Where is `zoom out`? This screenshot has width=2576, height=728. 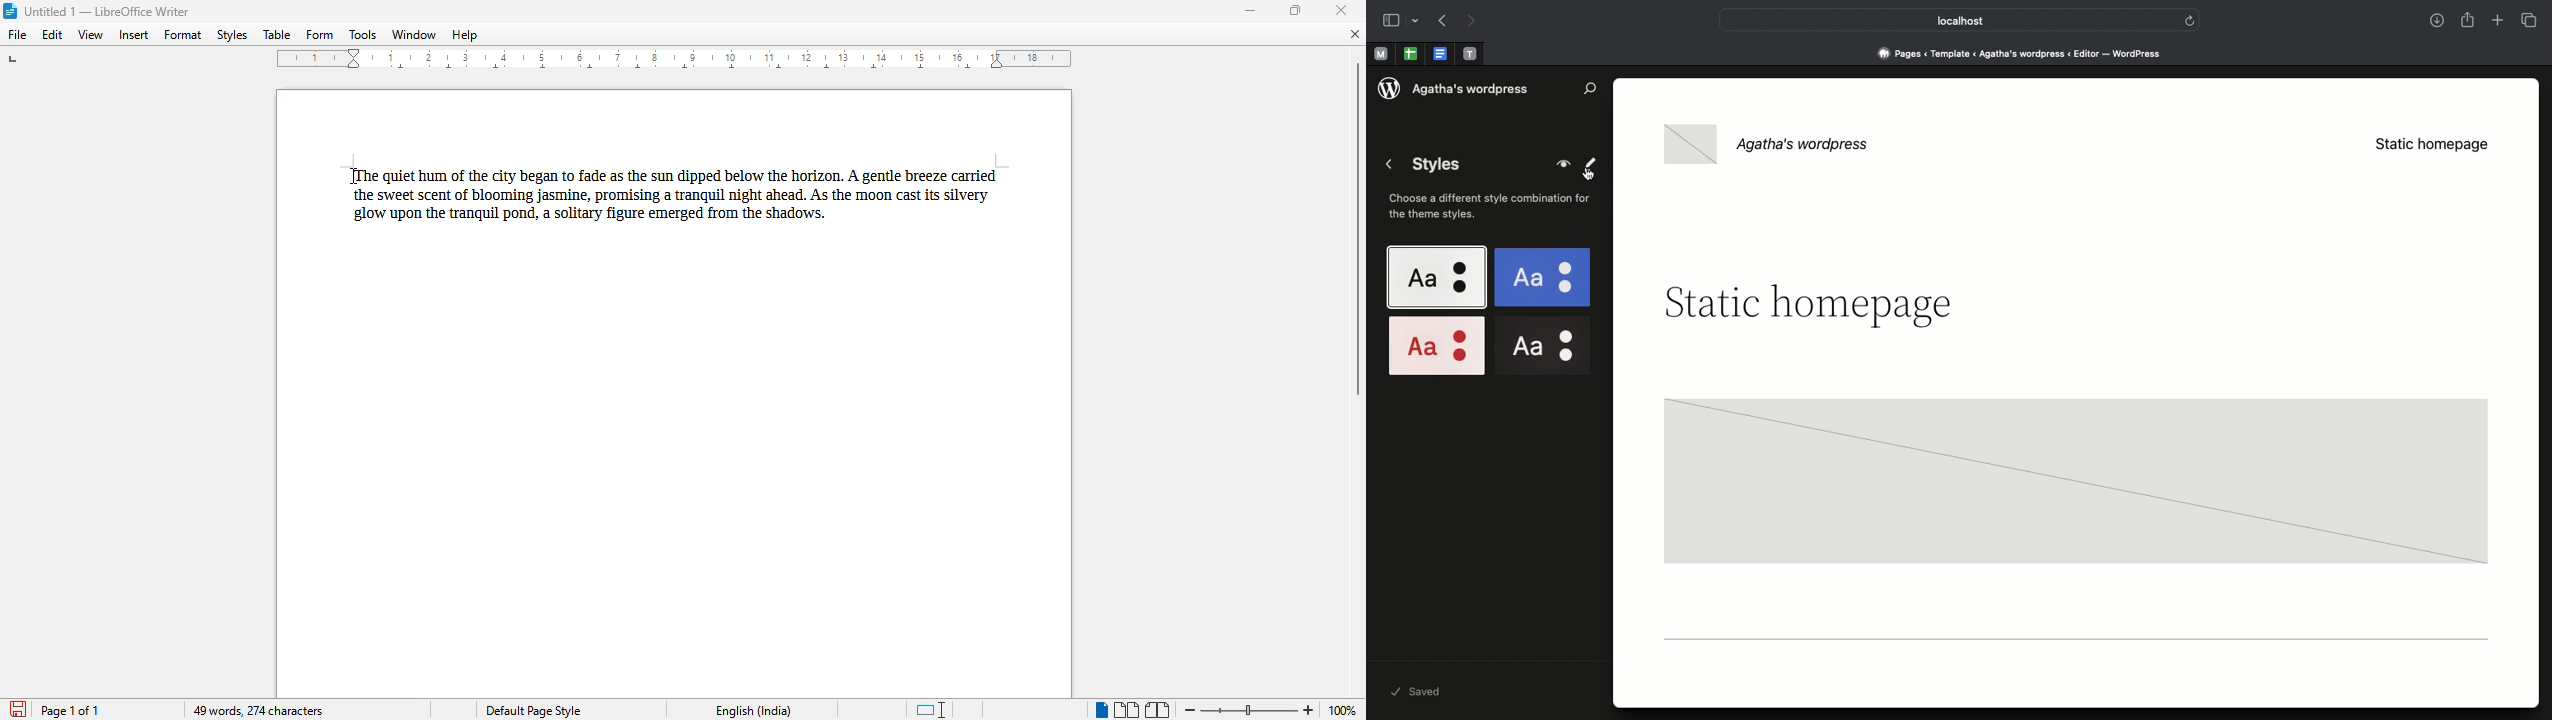
zoom out is located at coordinates (1192, 710).